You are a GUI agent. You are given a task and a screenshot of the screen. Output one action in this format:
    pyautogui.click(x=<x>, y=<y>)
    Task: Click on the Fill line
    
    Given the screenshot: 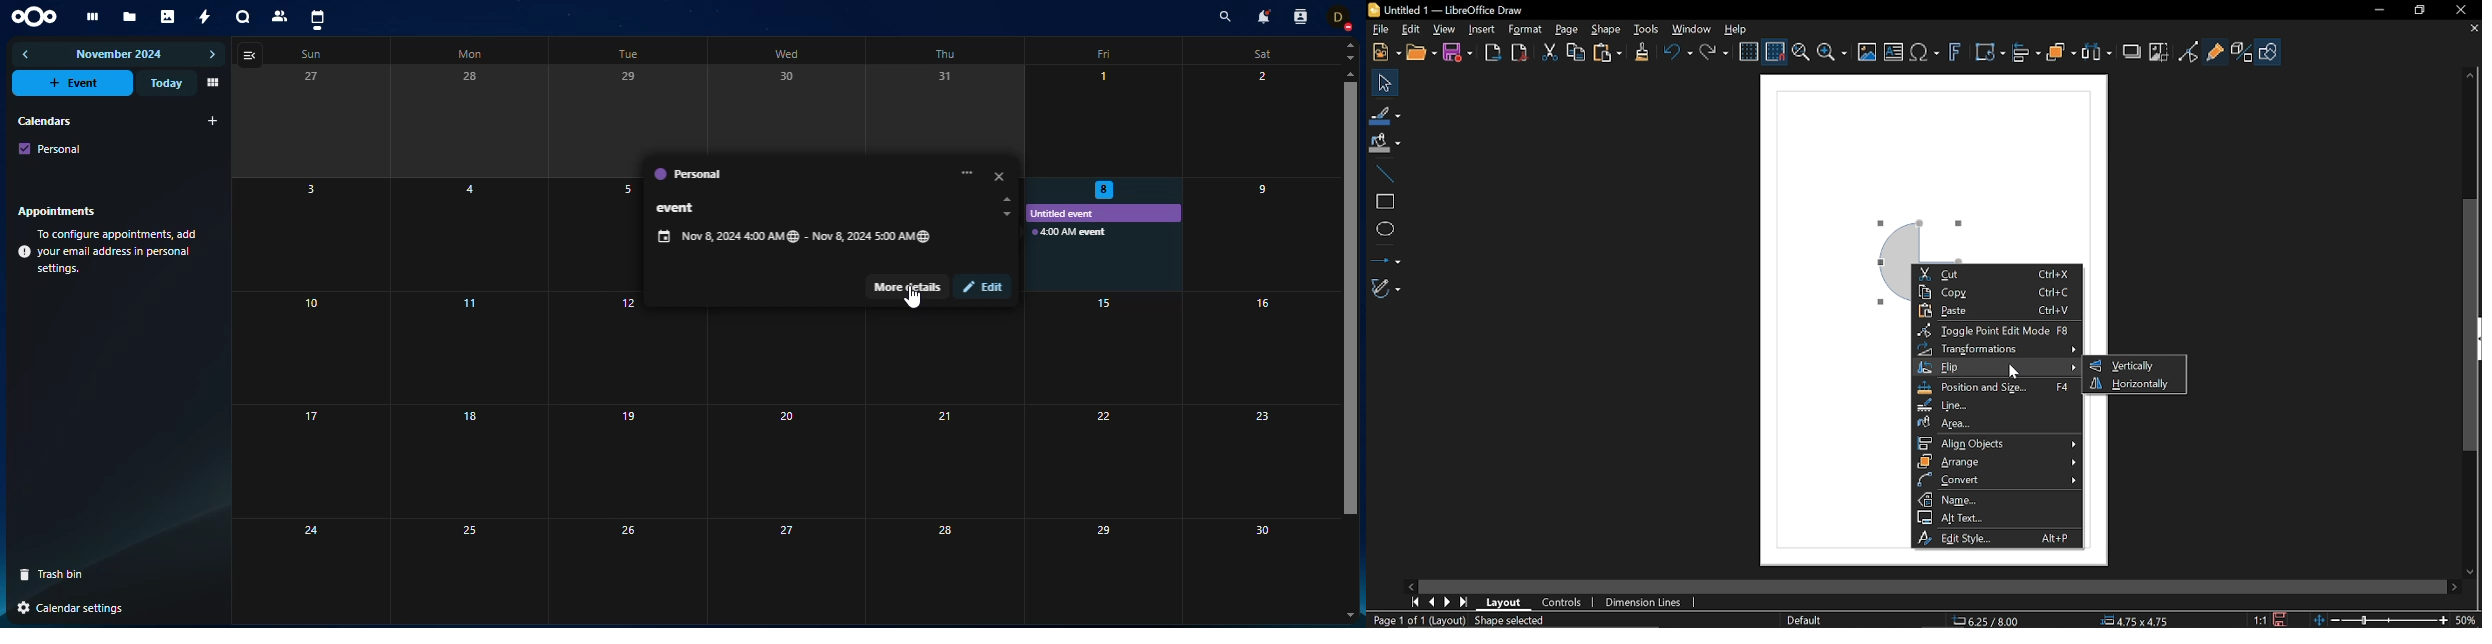 What is the action you would take?
    pyautogui.click(x=1386, y=115)
    